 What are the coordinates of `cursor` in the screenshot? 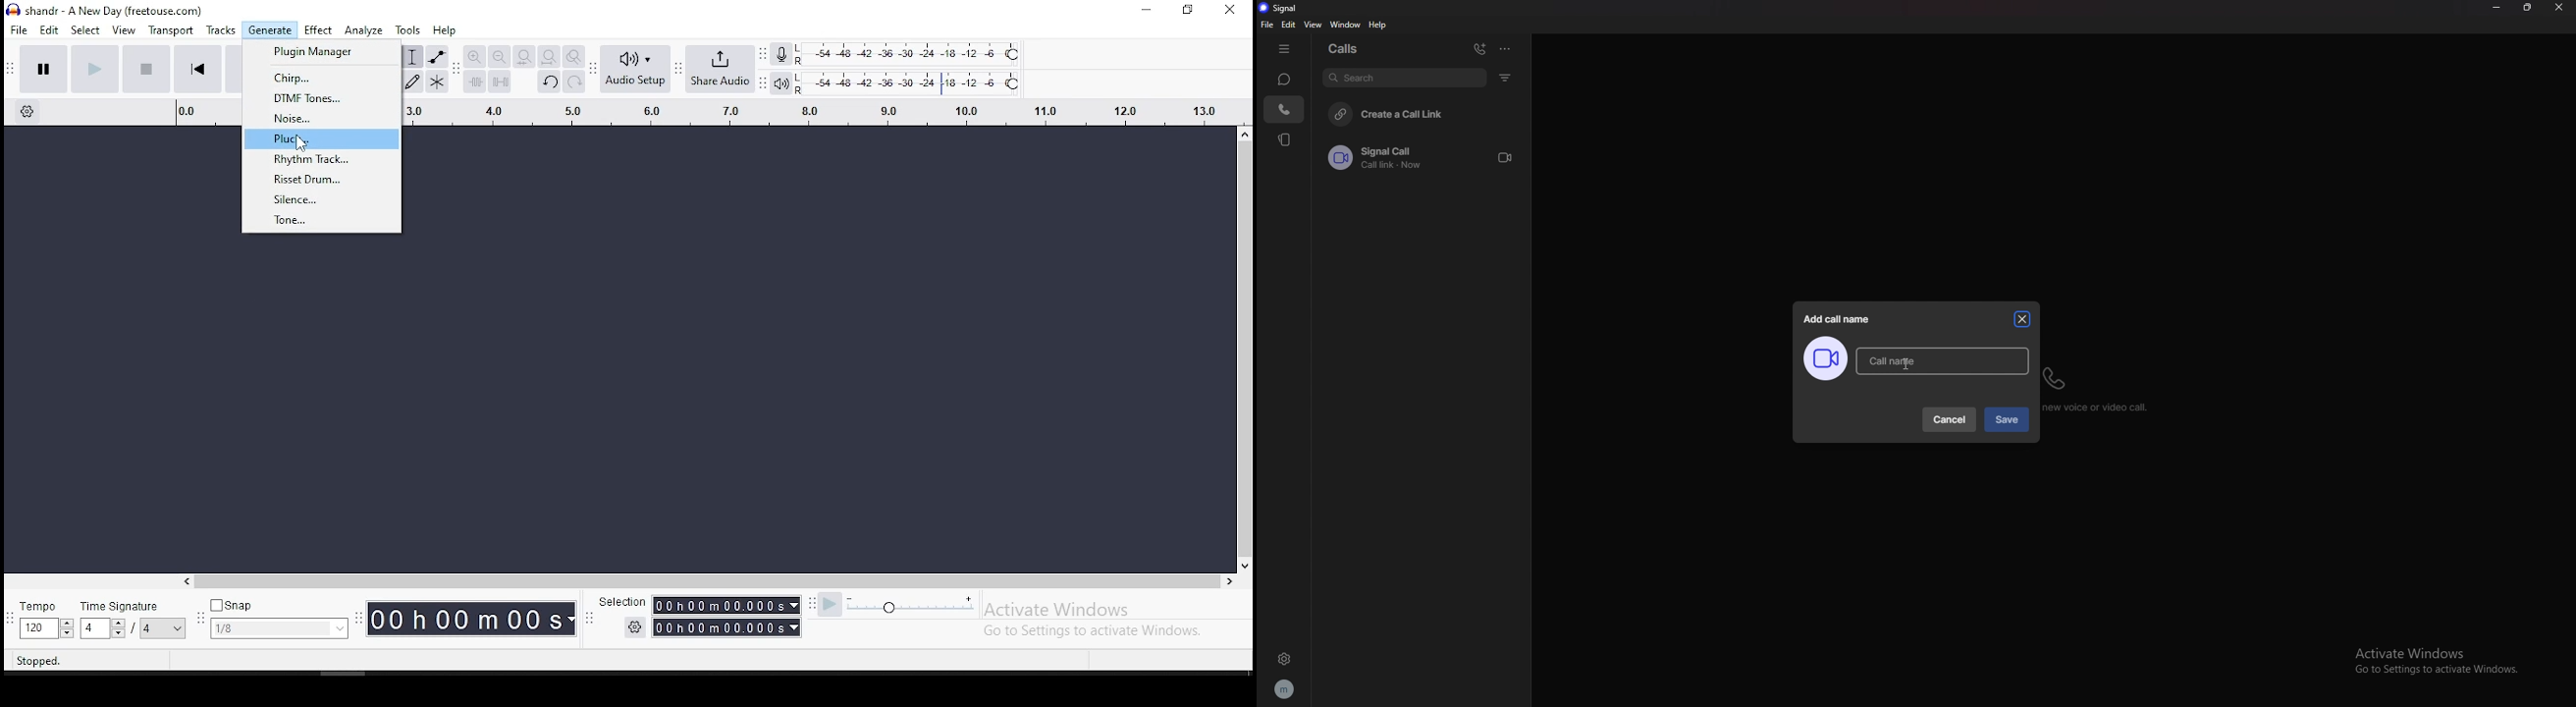 It's located at (1905, 362).